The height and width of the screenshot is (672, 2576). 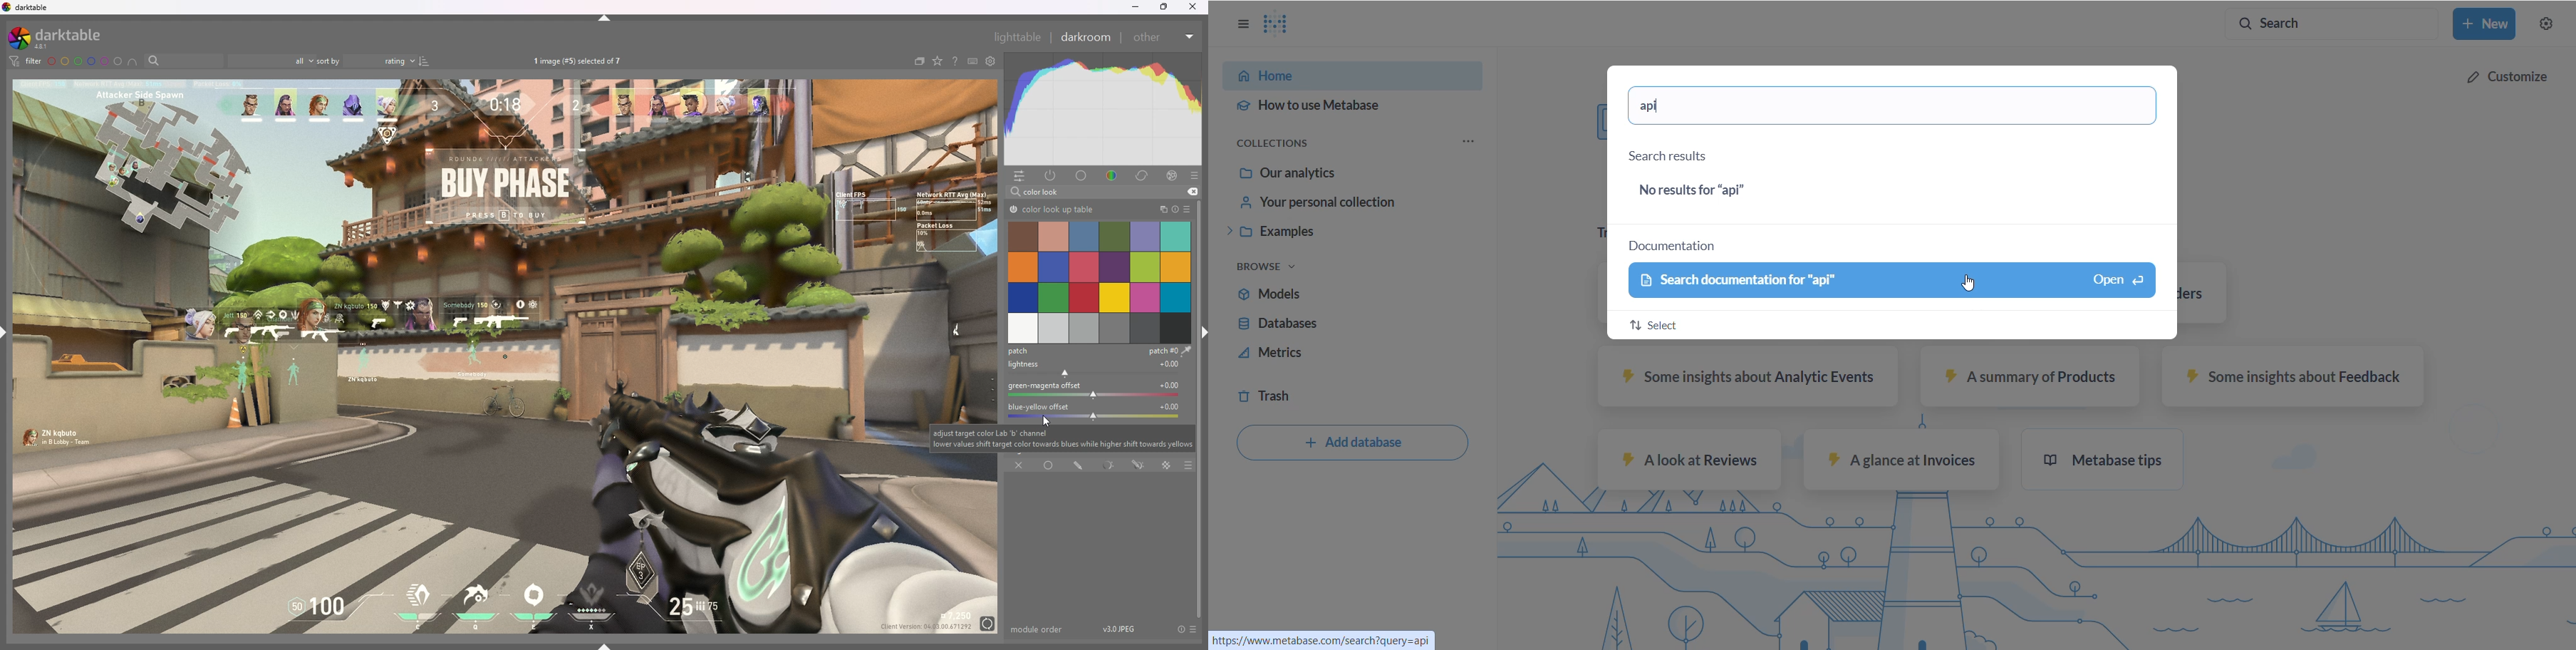 I want to click on some insights about analytic events sample, so click(x=1740, y=378).